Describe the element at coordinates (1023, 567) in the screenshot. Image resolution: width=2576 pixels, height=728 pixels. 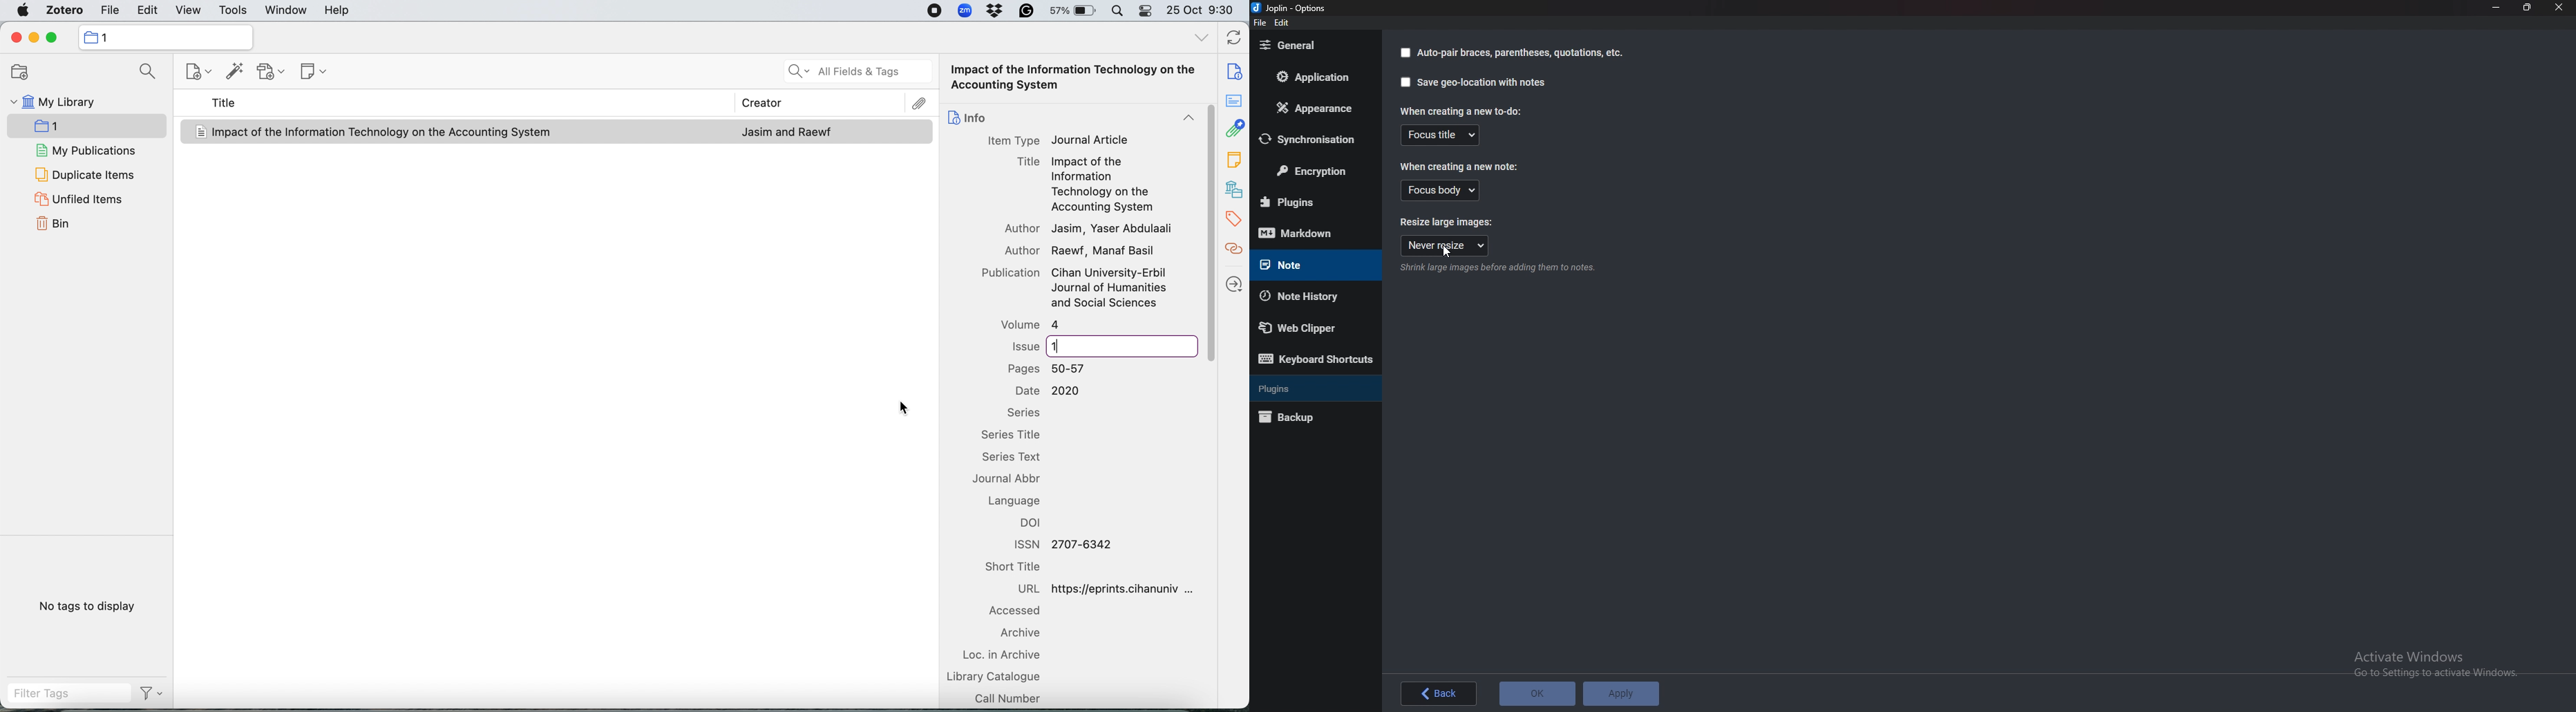
I see `short title` at that location.